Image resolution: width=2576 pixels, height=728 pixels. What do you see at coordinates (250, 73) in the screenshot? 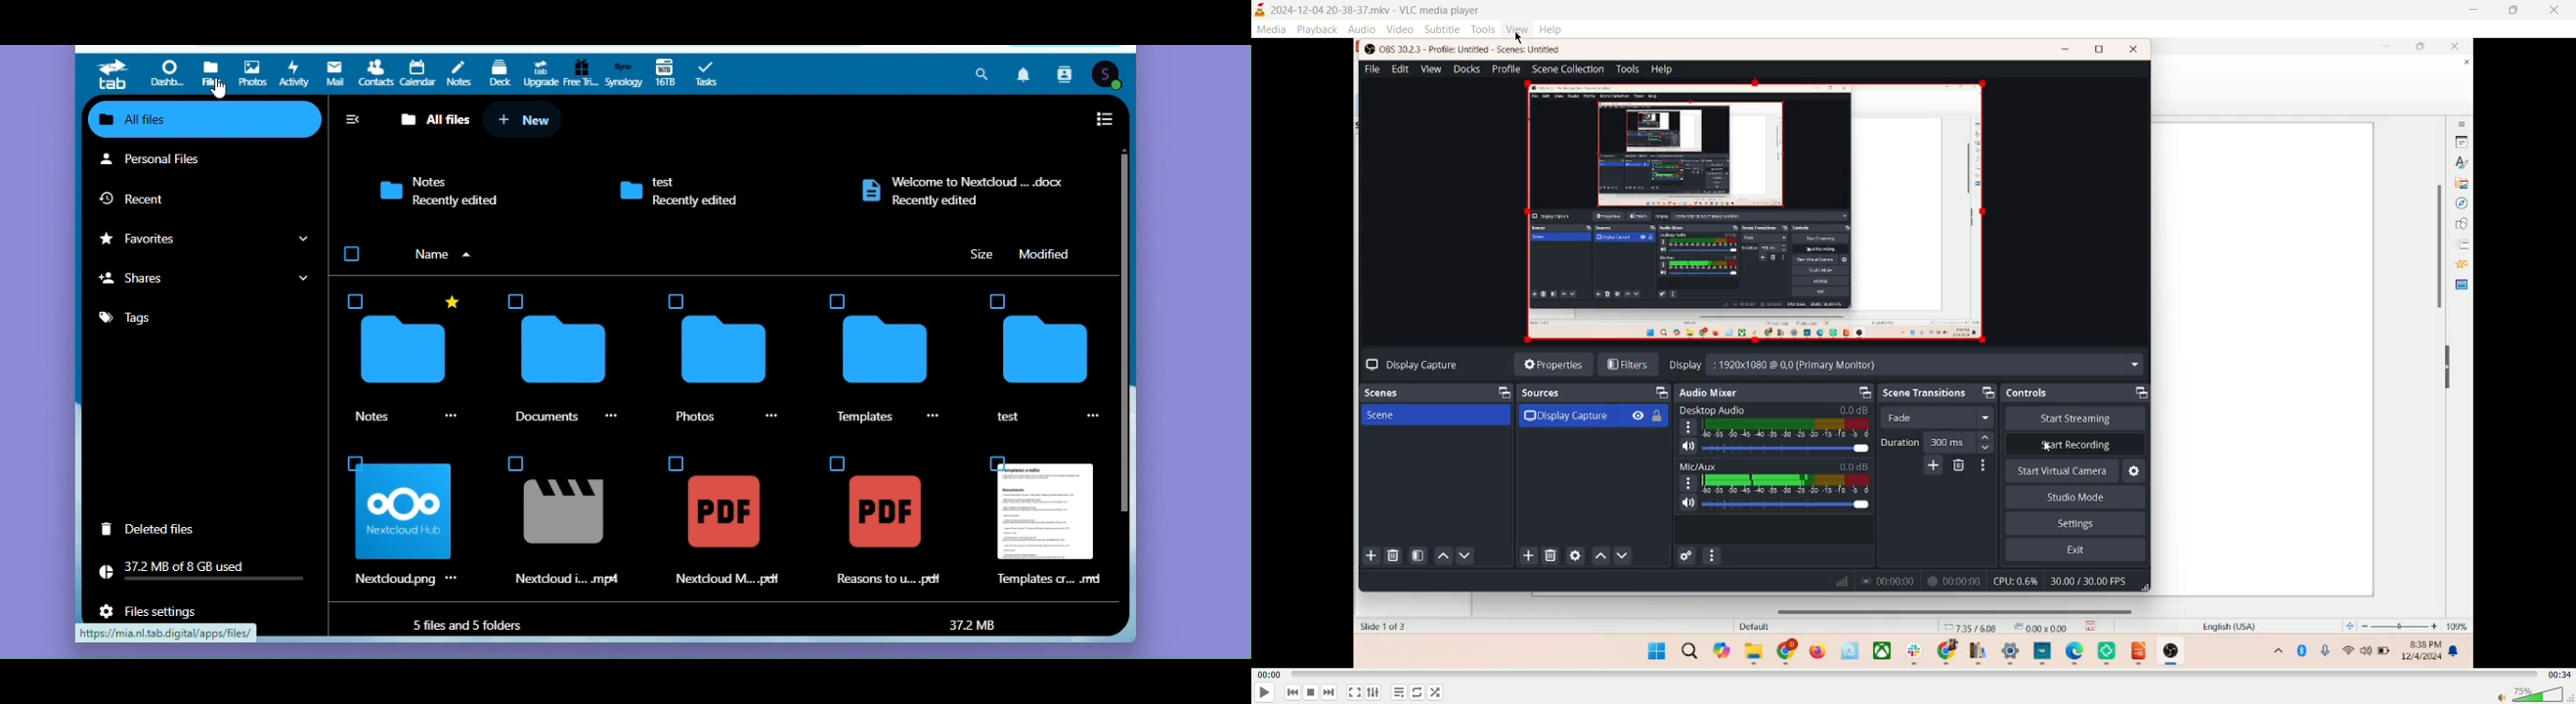
I see `Photos` at bounding box center [250, 73].